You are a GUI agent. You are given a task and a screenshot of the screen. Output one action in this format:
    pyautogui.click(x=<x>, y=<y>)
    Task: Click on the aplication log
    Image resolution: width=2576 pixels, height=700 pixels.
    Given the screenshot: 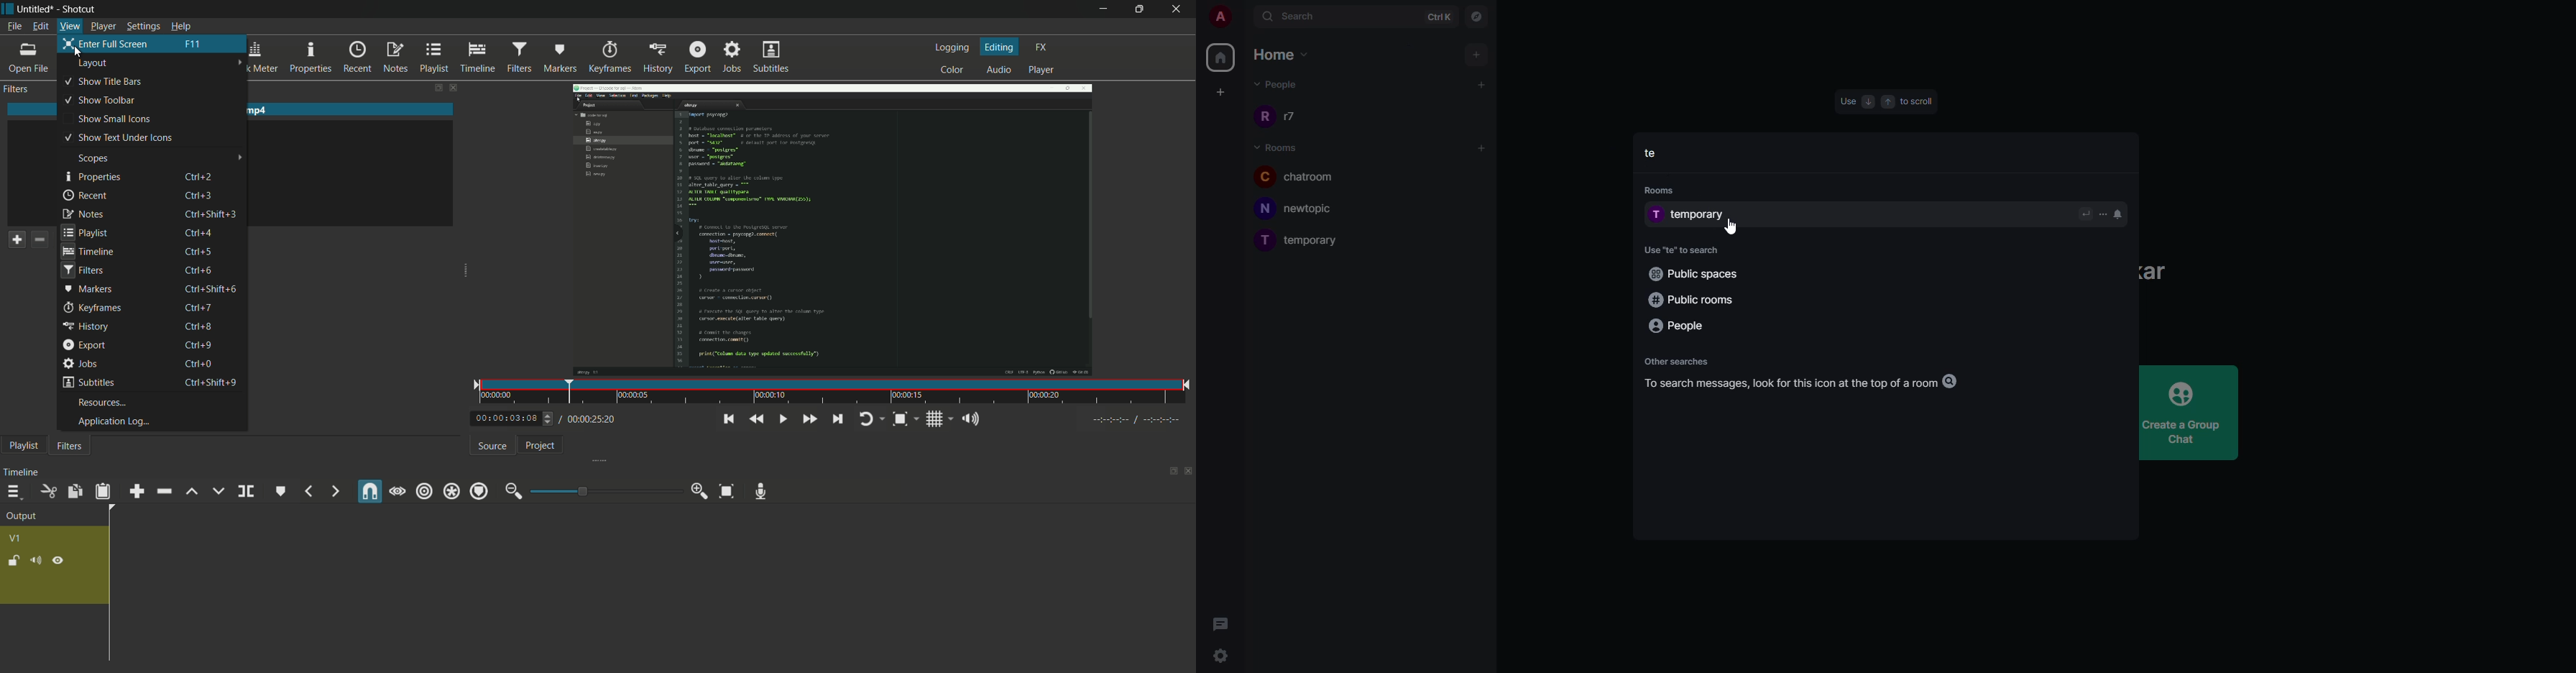 What is the action you would take?
    pyautogui.click(x=113, y=423)
    